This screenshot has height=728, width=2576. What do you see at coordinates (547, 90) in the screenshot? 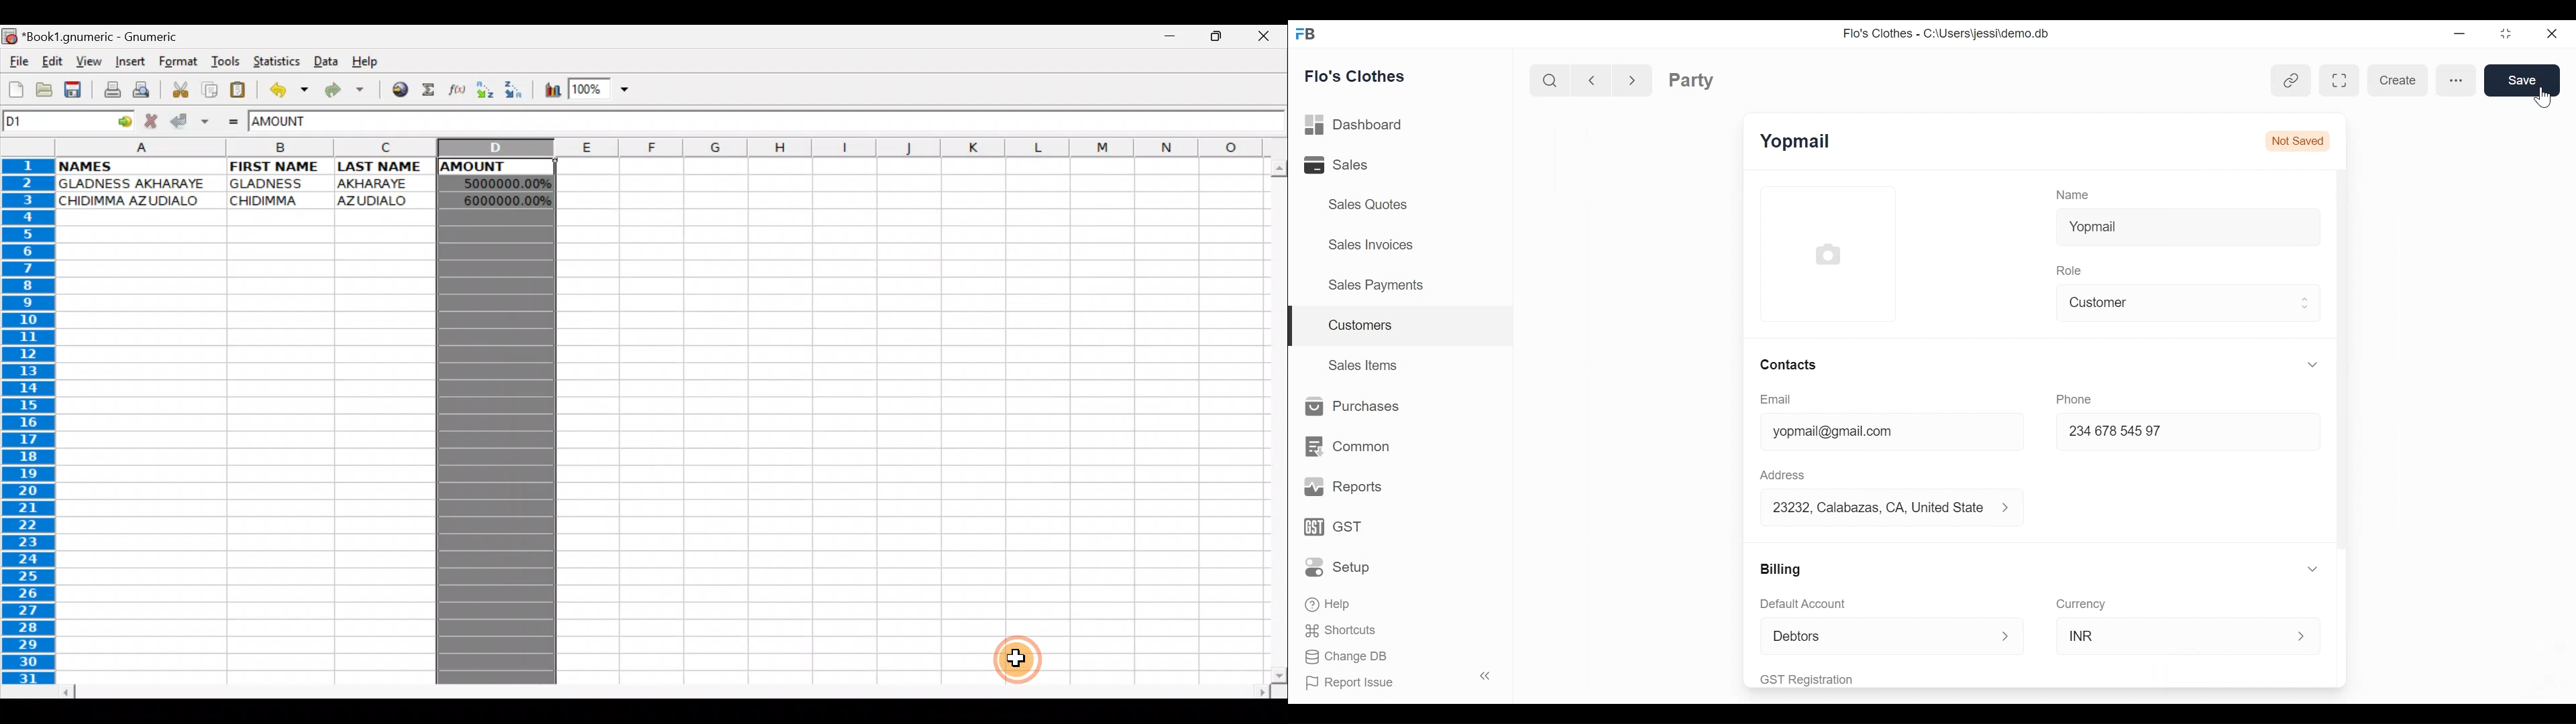
I see `Insert Chart` at bounding box center [547, 90].